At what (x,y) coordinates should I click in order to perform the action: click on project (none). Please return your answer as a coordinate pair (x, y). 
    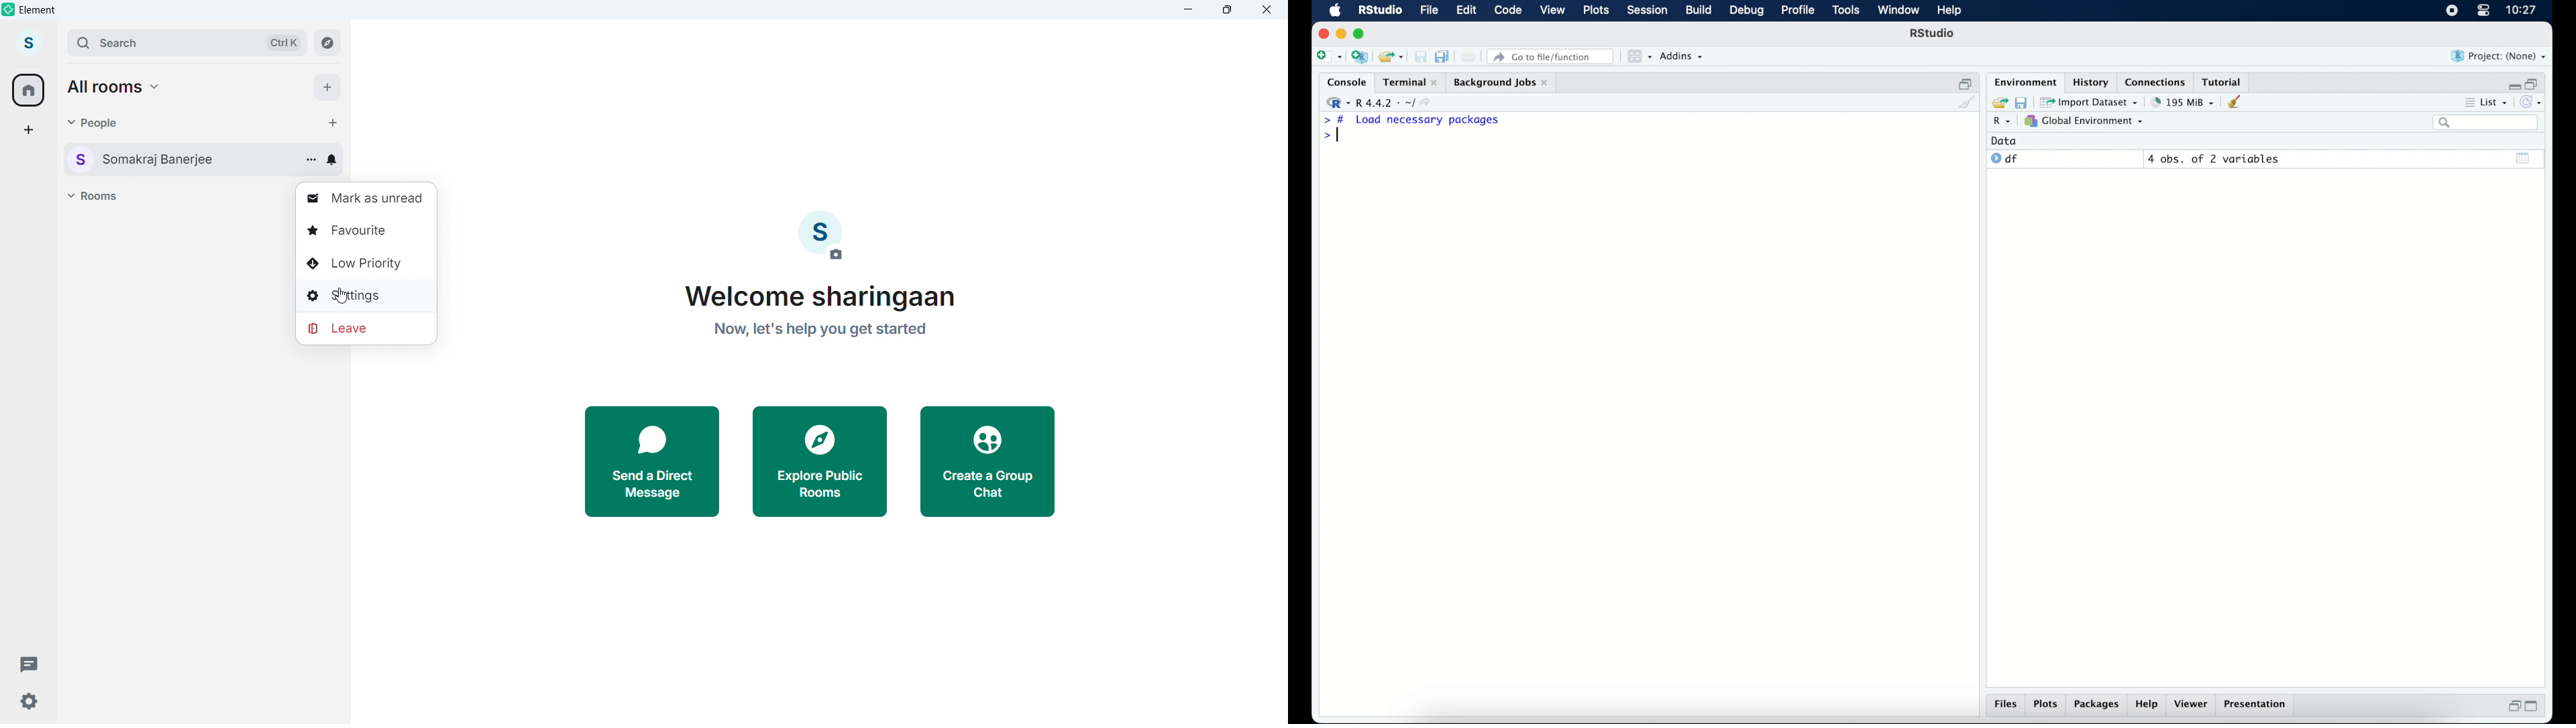
    Looking at the image, I should click on (2500, 56).